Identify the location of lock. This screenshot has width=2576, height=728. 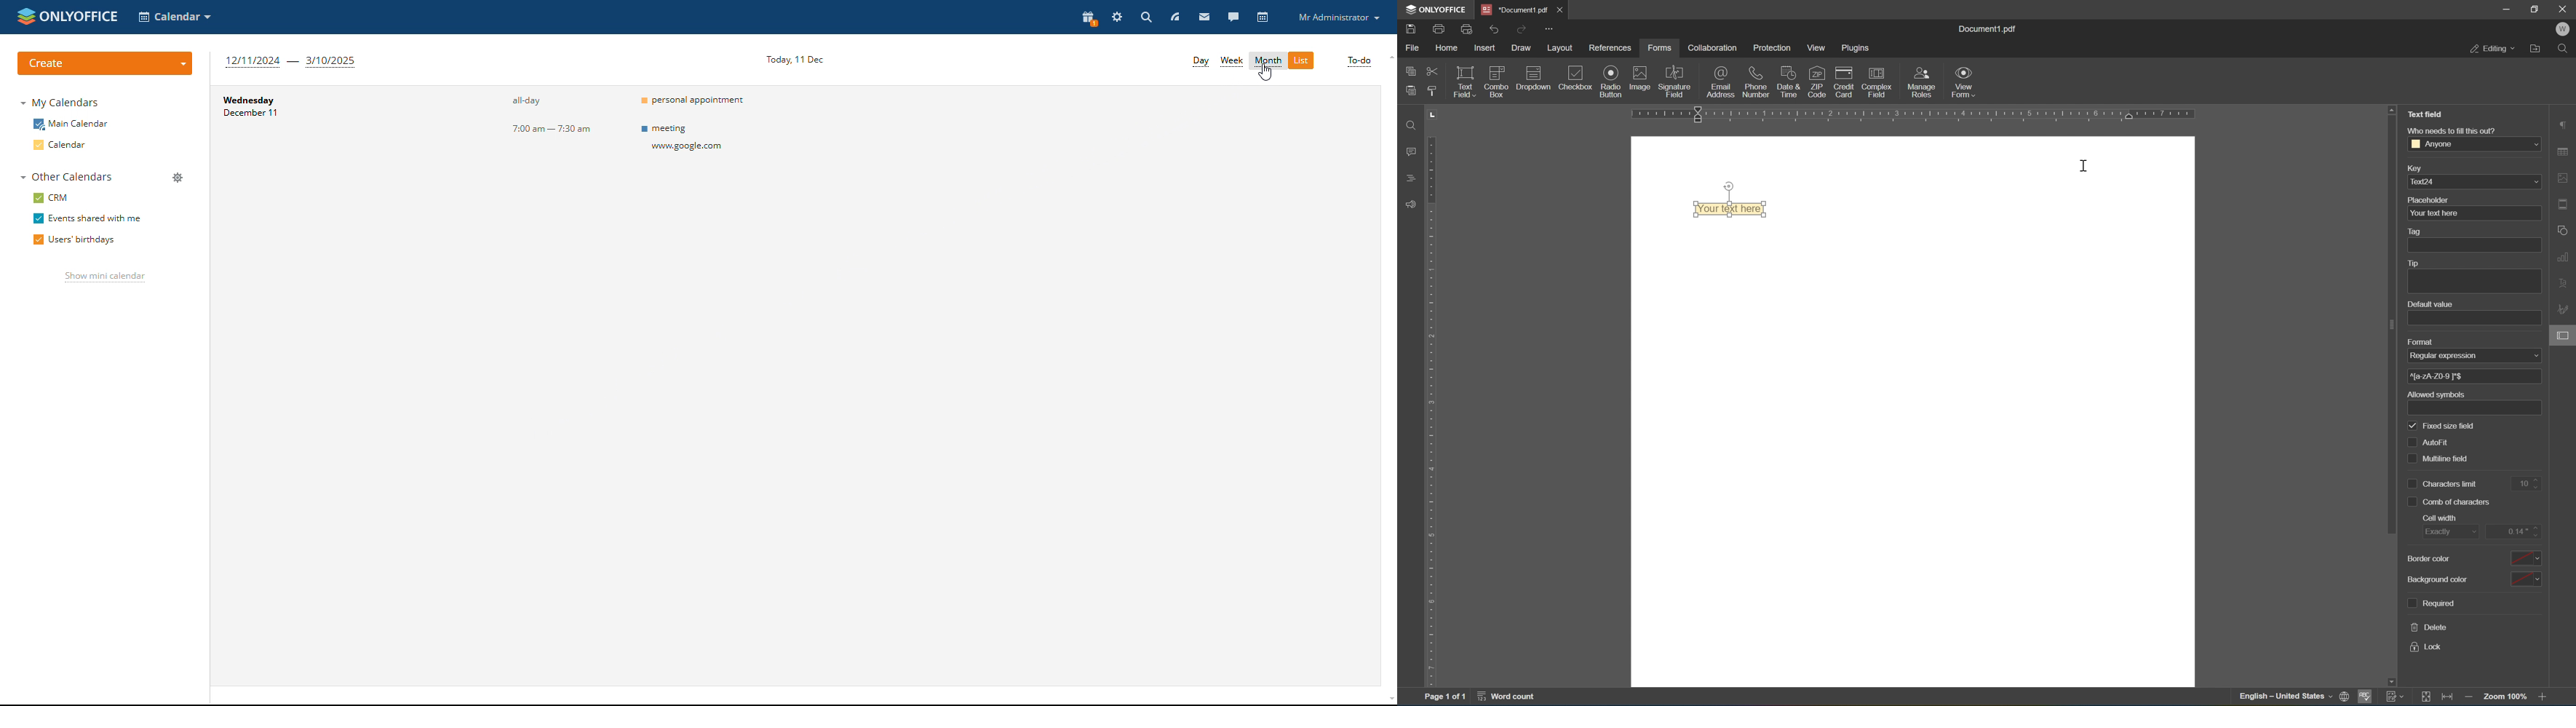
(2426, 647).